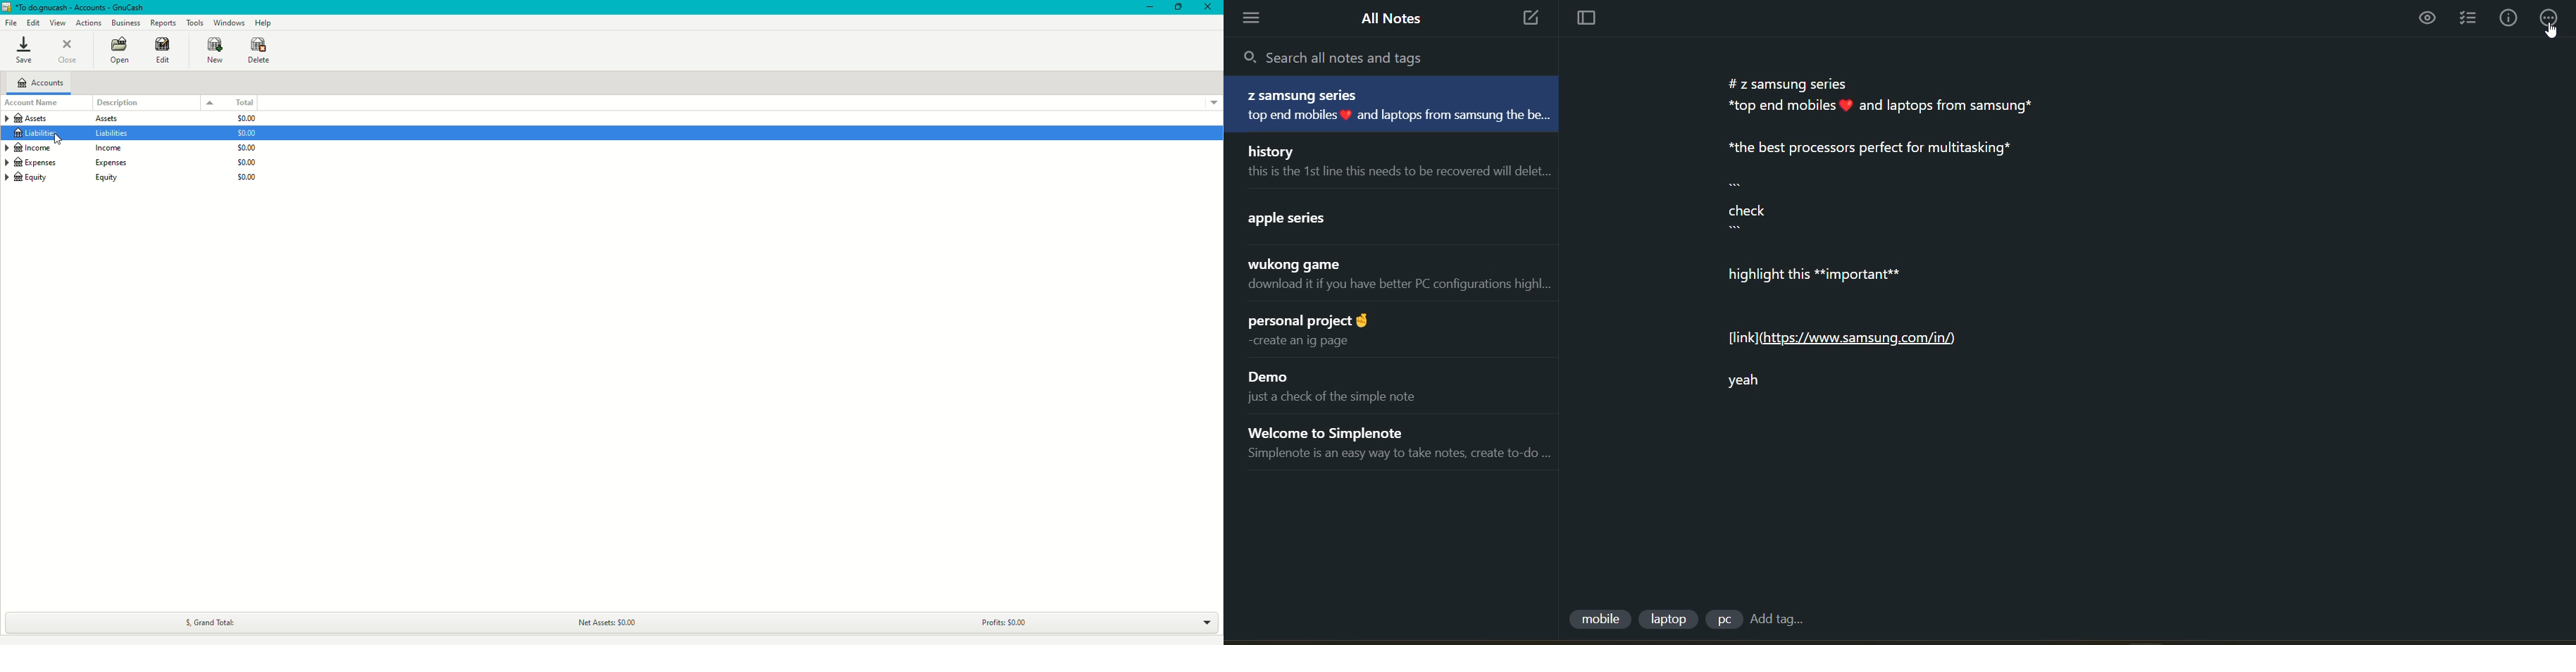  I want to click on Total, so click(241, 102).